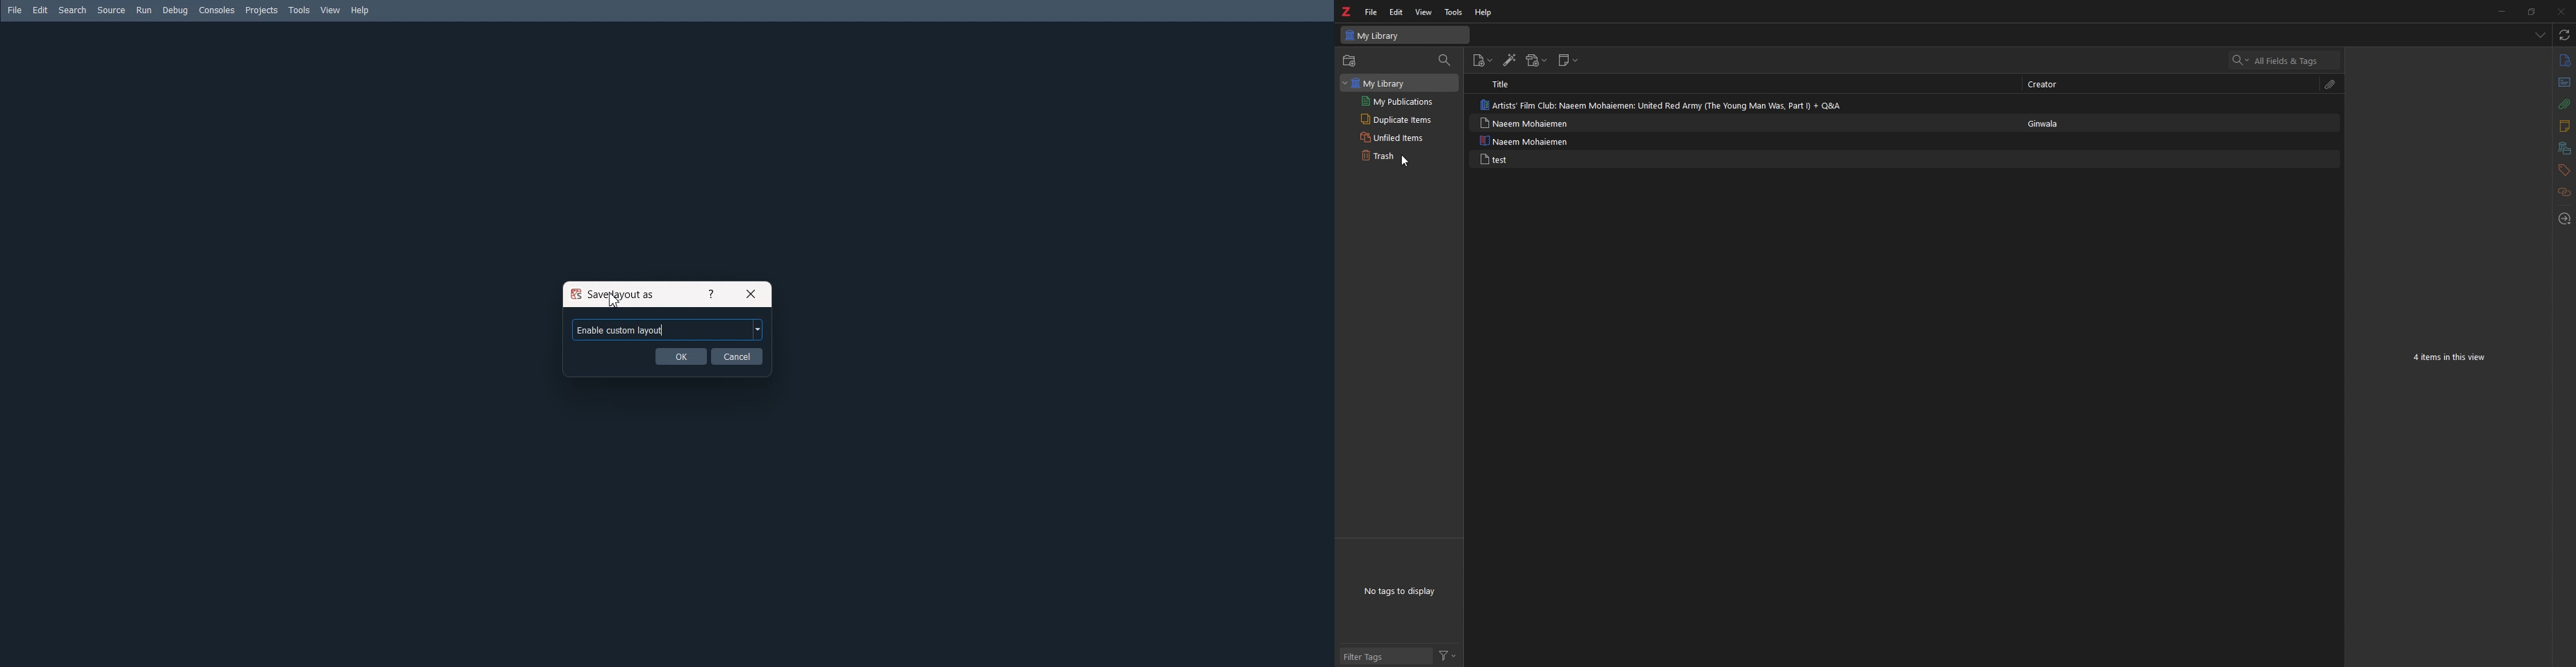 The width and height of the screenshot is (2576, 672). I want to click on close, so click(2560, 12).